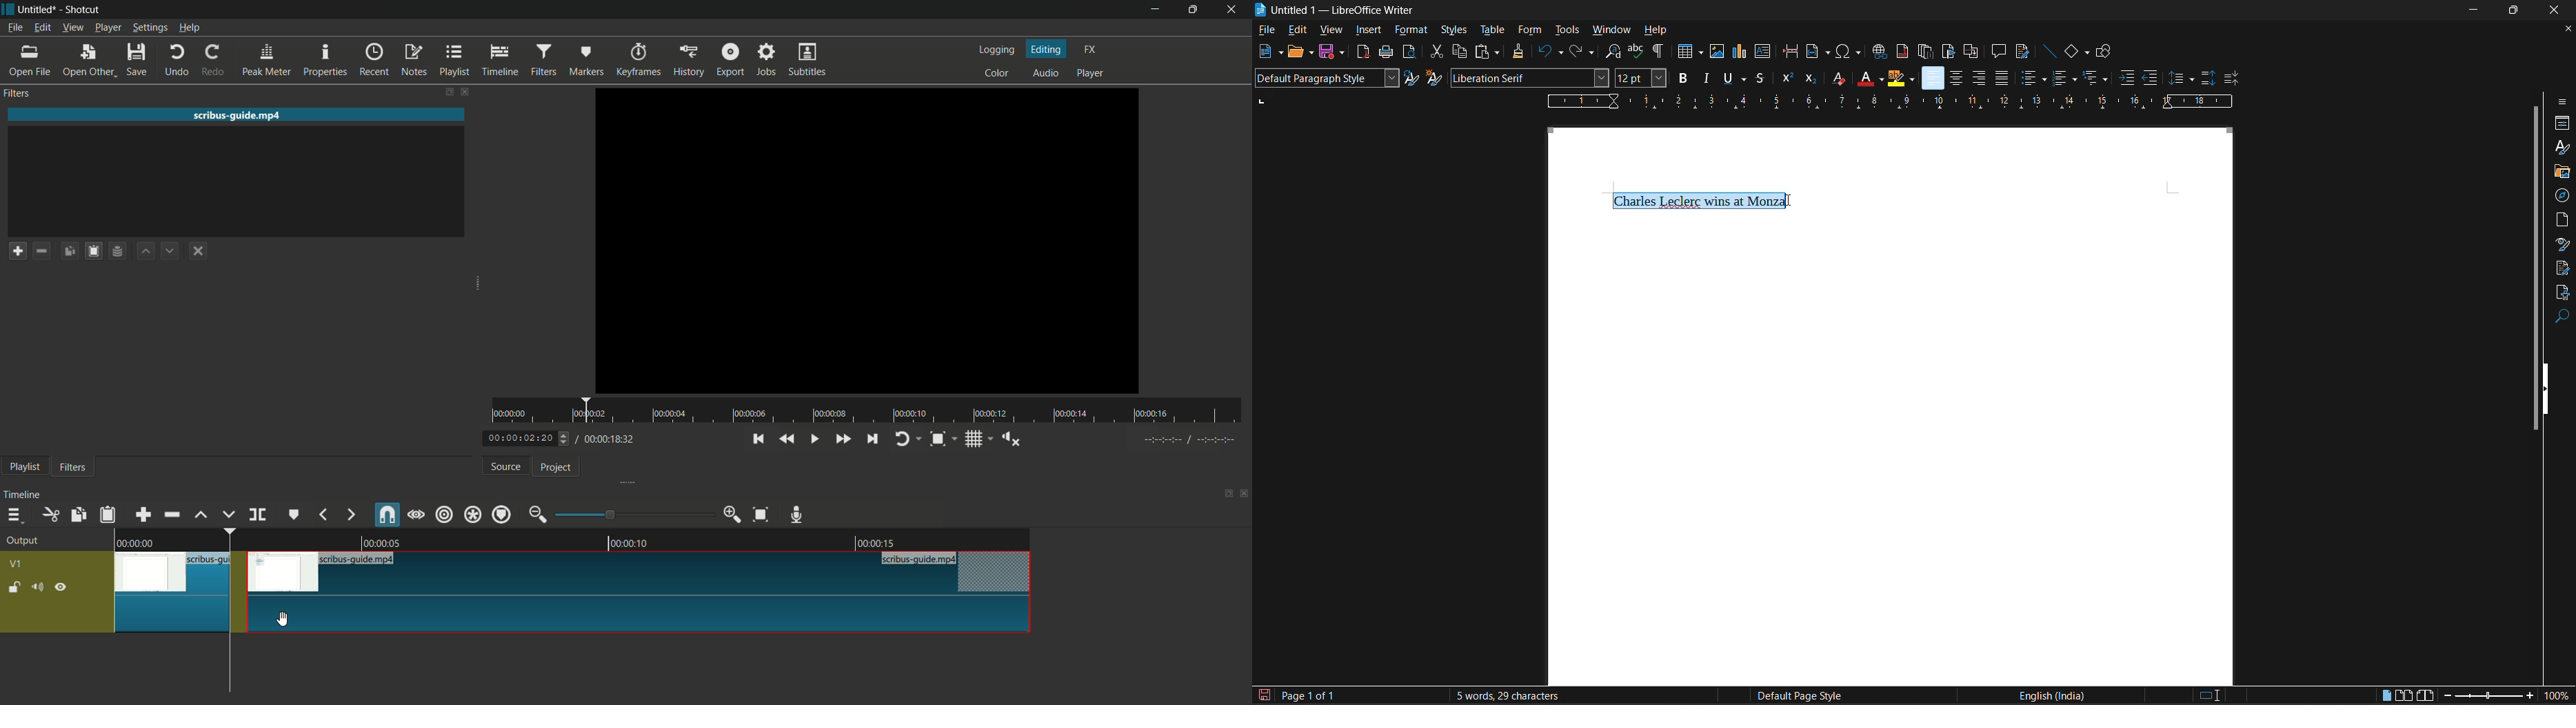 This screenshot has height=728, width=2576. What do you see at coordinates (2530, 696) in the screenshot?
I see `zoom in` at bounding box center [2530, 696].